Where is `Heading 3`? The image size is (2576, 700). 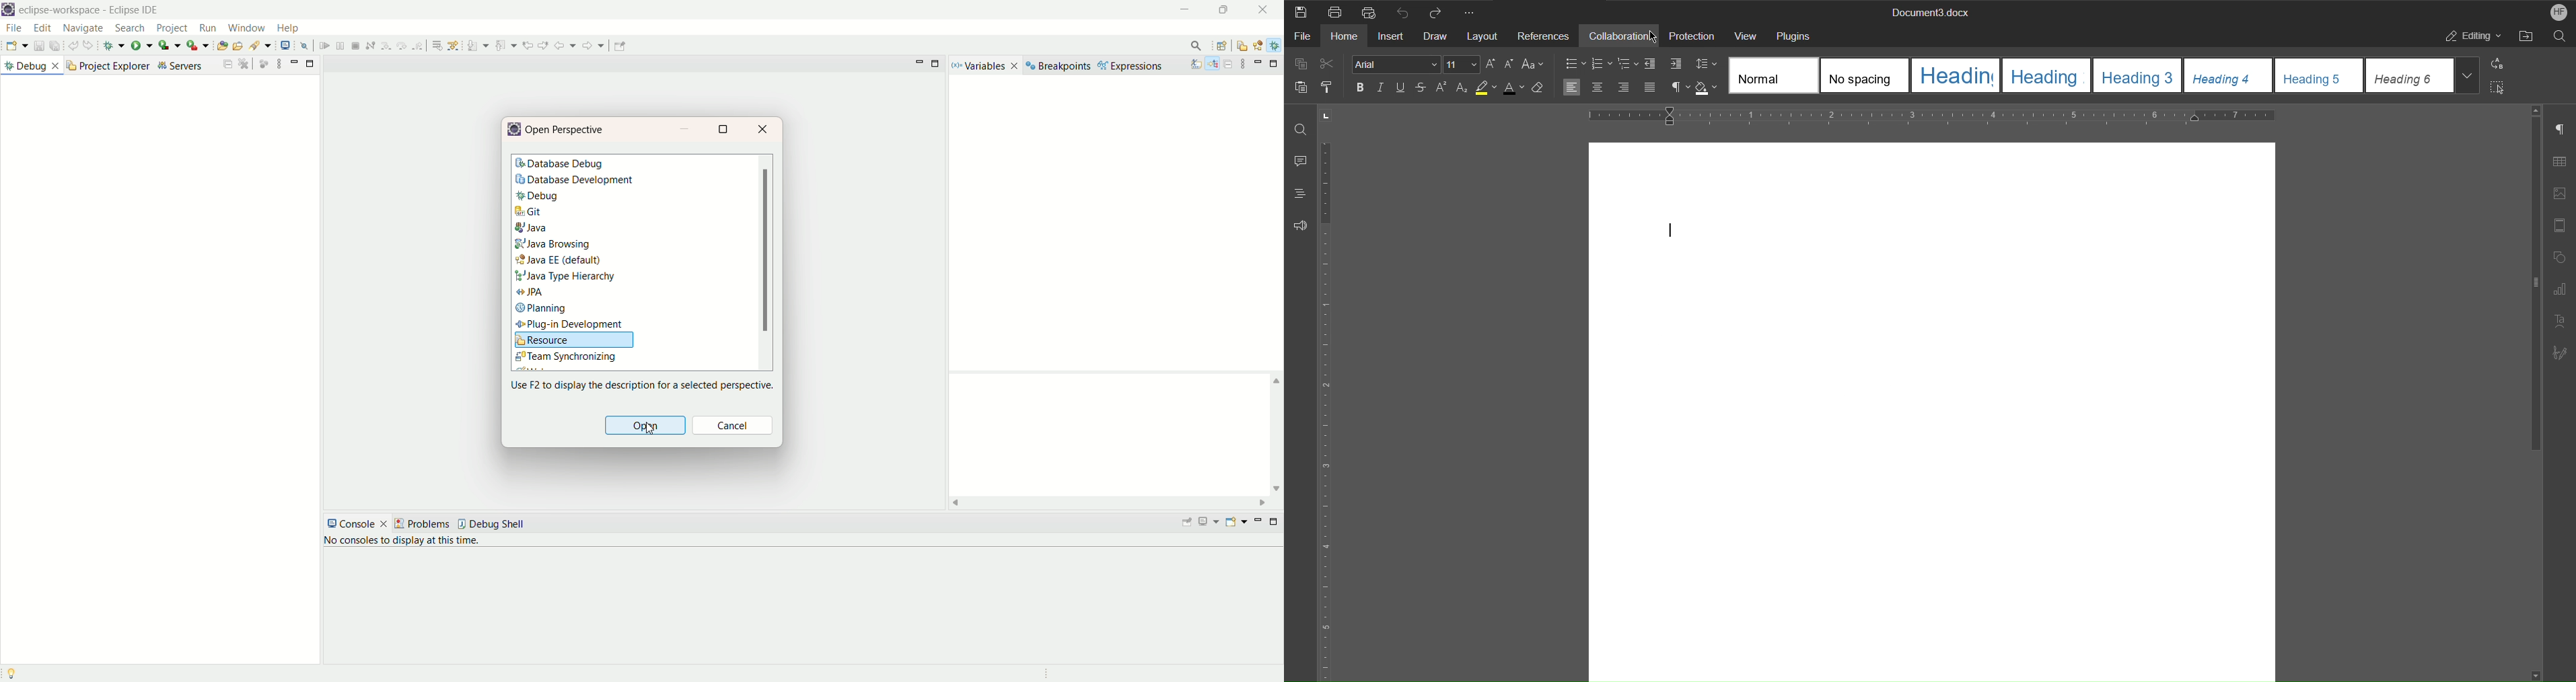 Heading 3 is located at coordinates (2047, 77).